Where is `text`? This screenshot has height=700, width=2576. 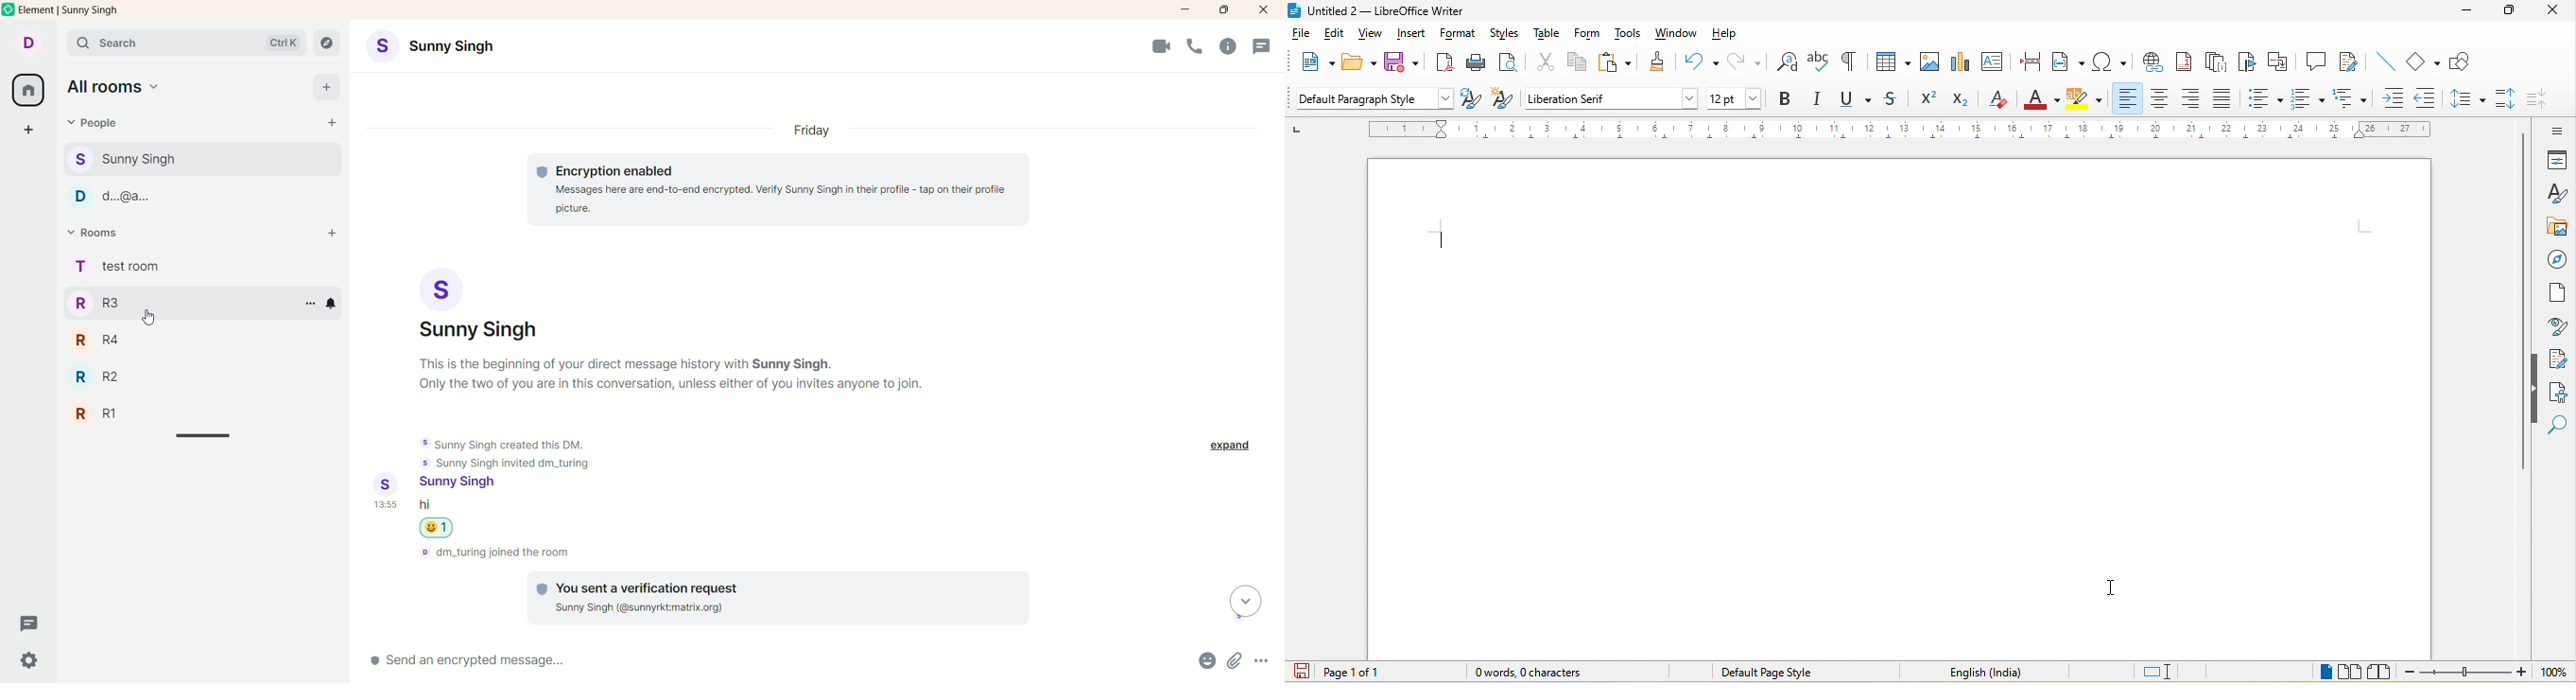
text is located at coordinates (769, 597).